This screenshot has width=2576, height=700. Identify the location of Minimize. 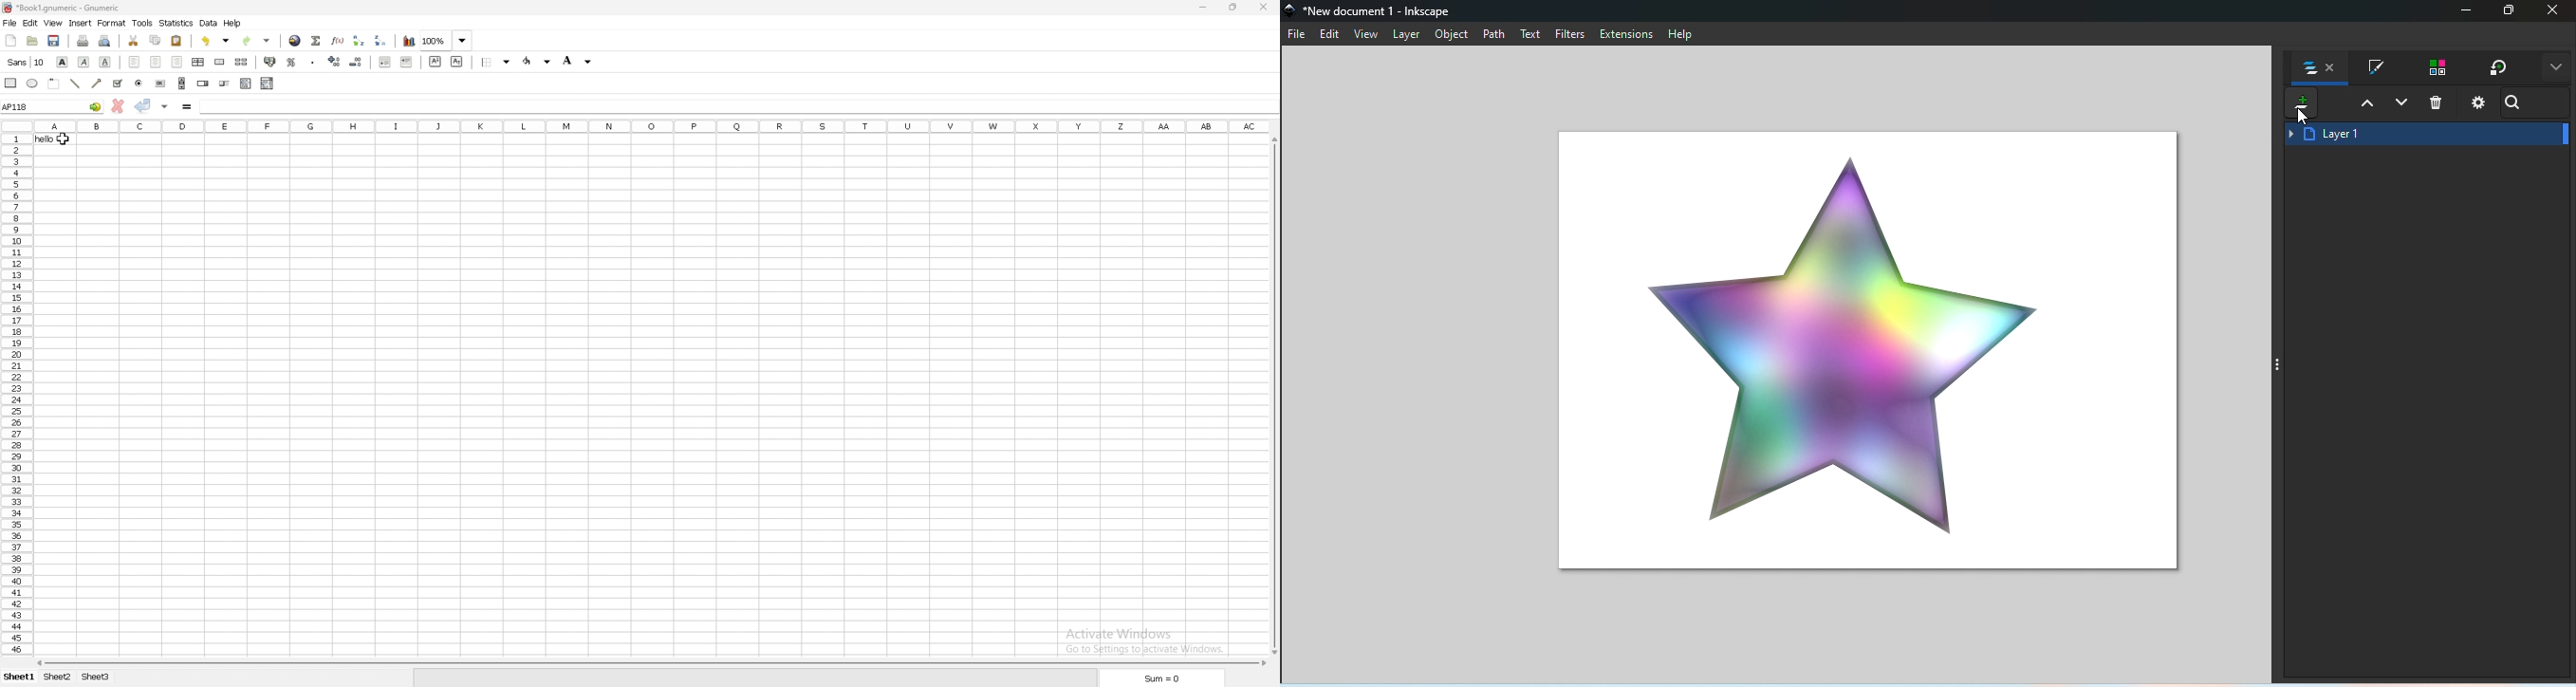
(2463, 12).